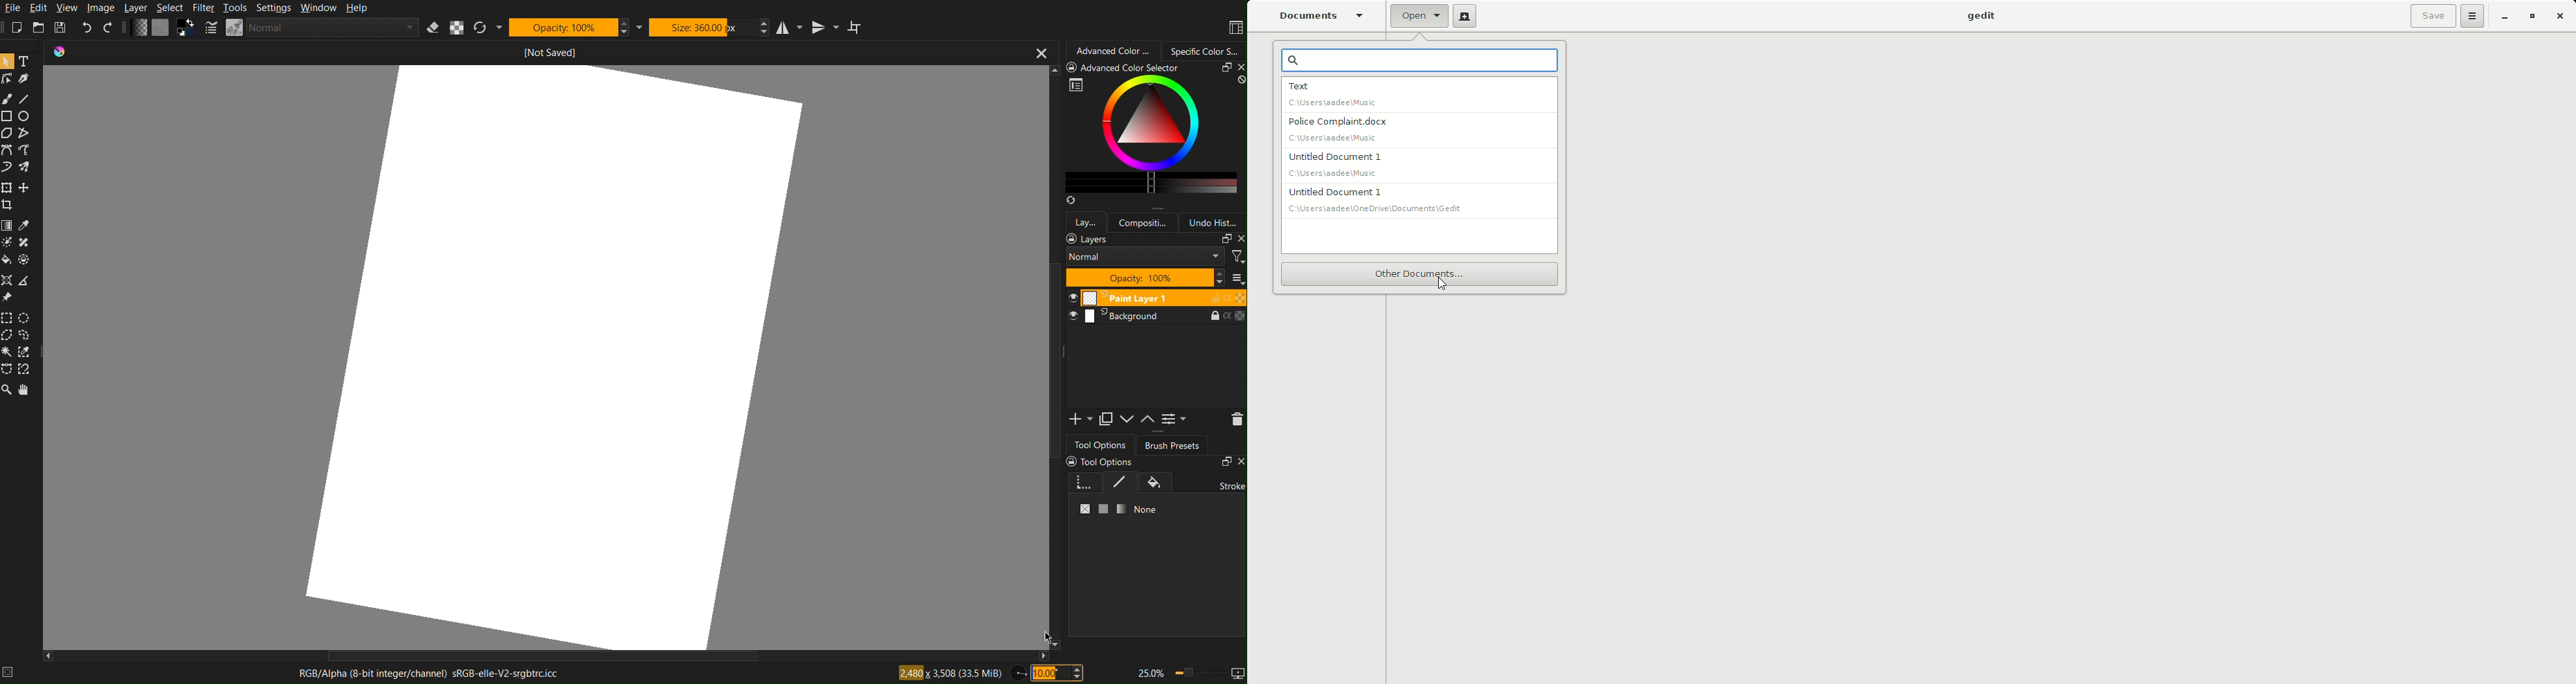  What do you see at coordinates (1208, 50) in the screenshot?
I see `Specific Color Selector` at bounding box center [1208, 50].